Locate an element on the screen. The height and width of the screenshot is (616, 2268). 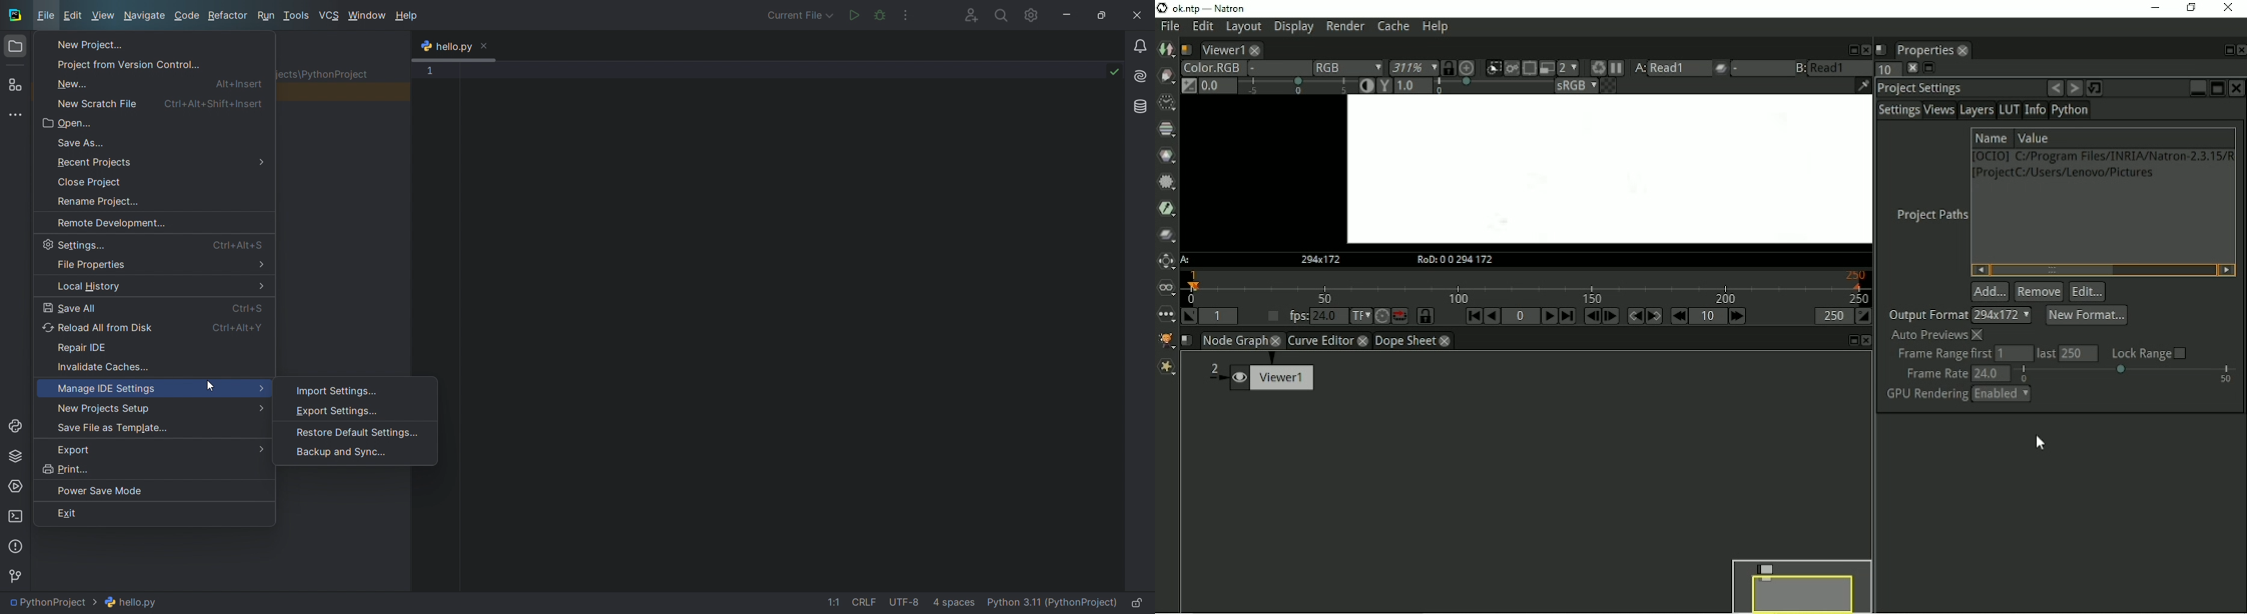
title is located at coordinates (1244, 8).